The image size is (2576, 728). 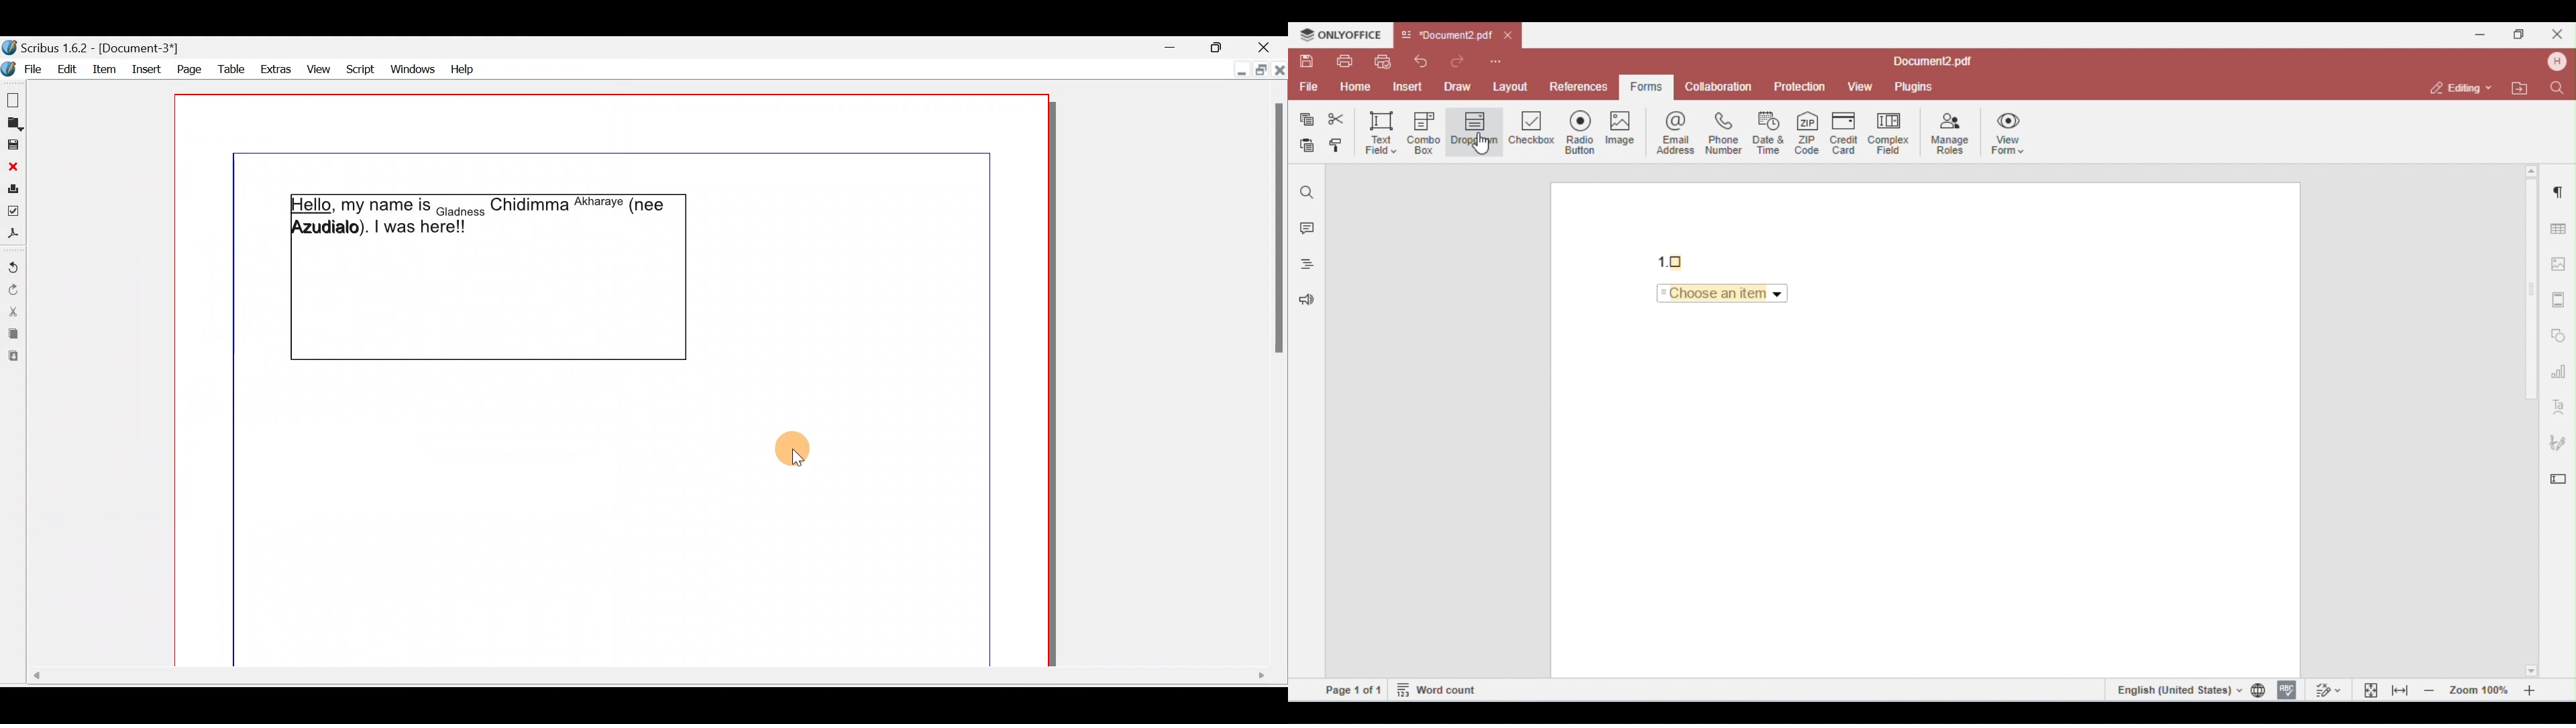 I want to click on Cursor, so click(x=803, y=449).